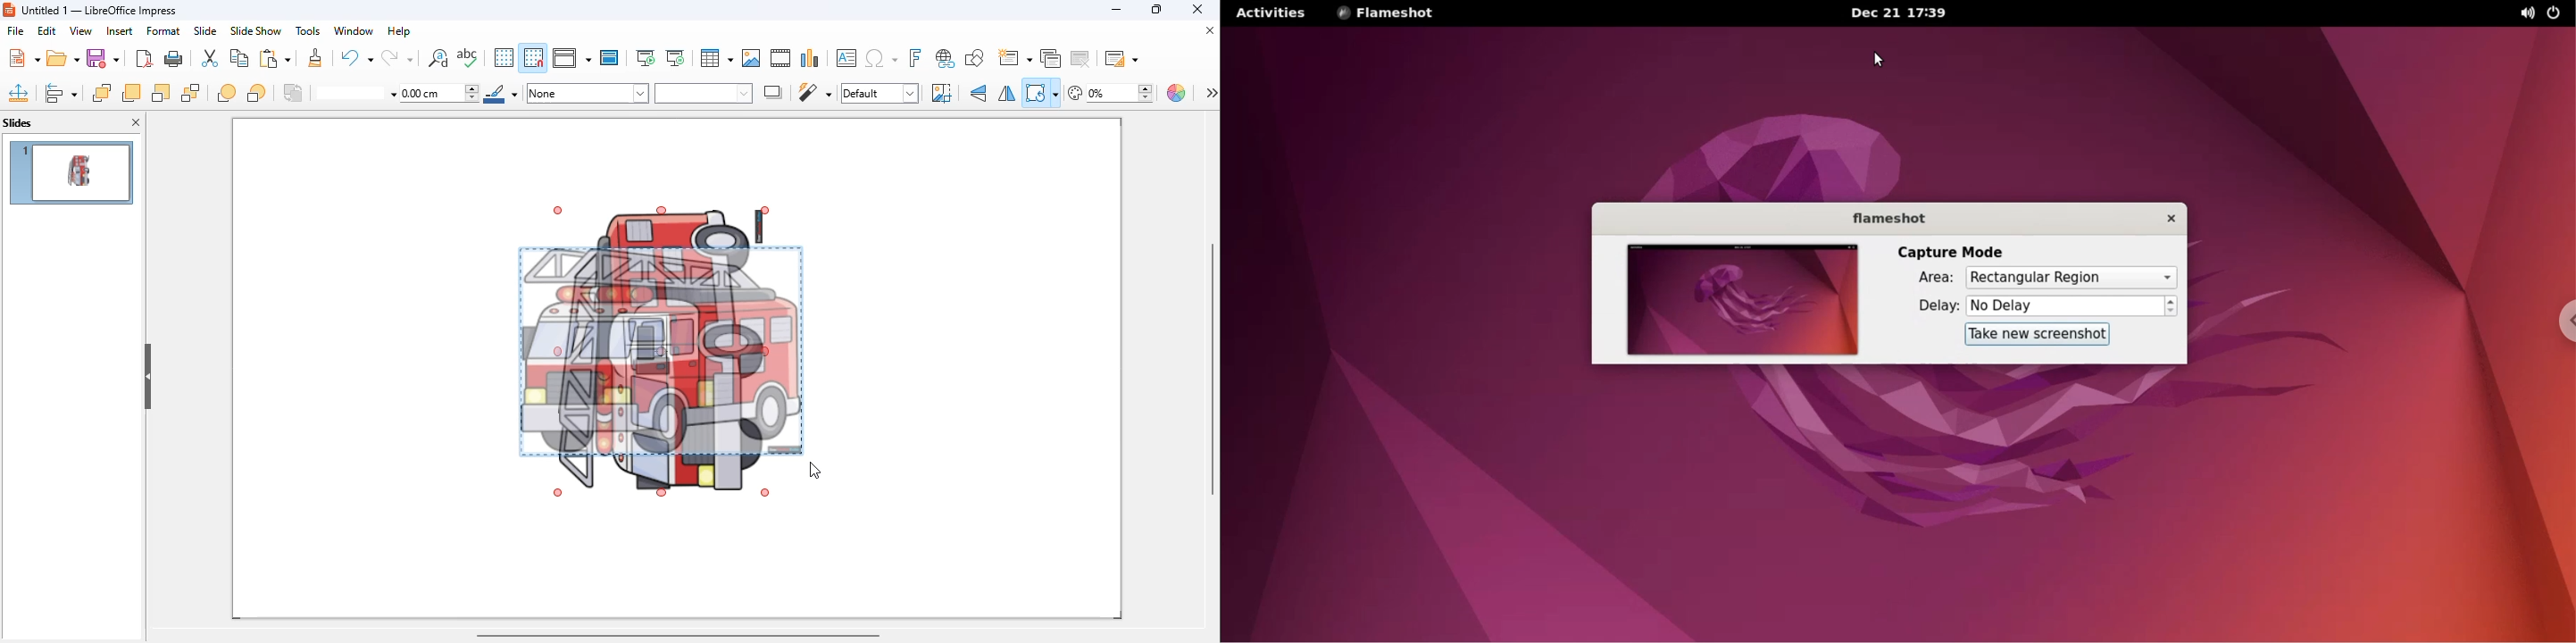 The width and height of the screenshot is (2576, 644). Describe the element at coordinates (1006, 94) in the screenshot. I see `horizontally` at that location.